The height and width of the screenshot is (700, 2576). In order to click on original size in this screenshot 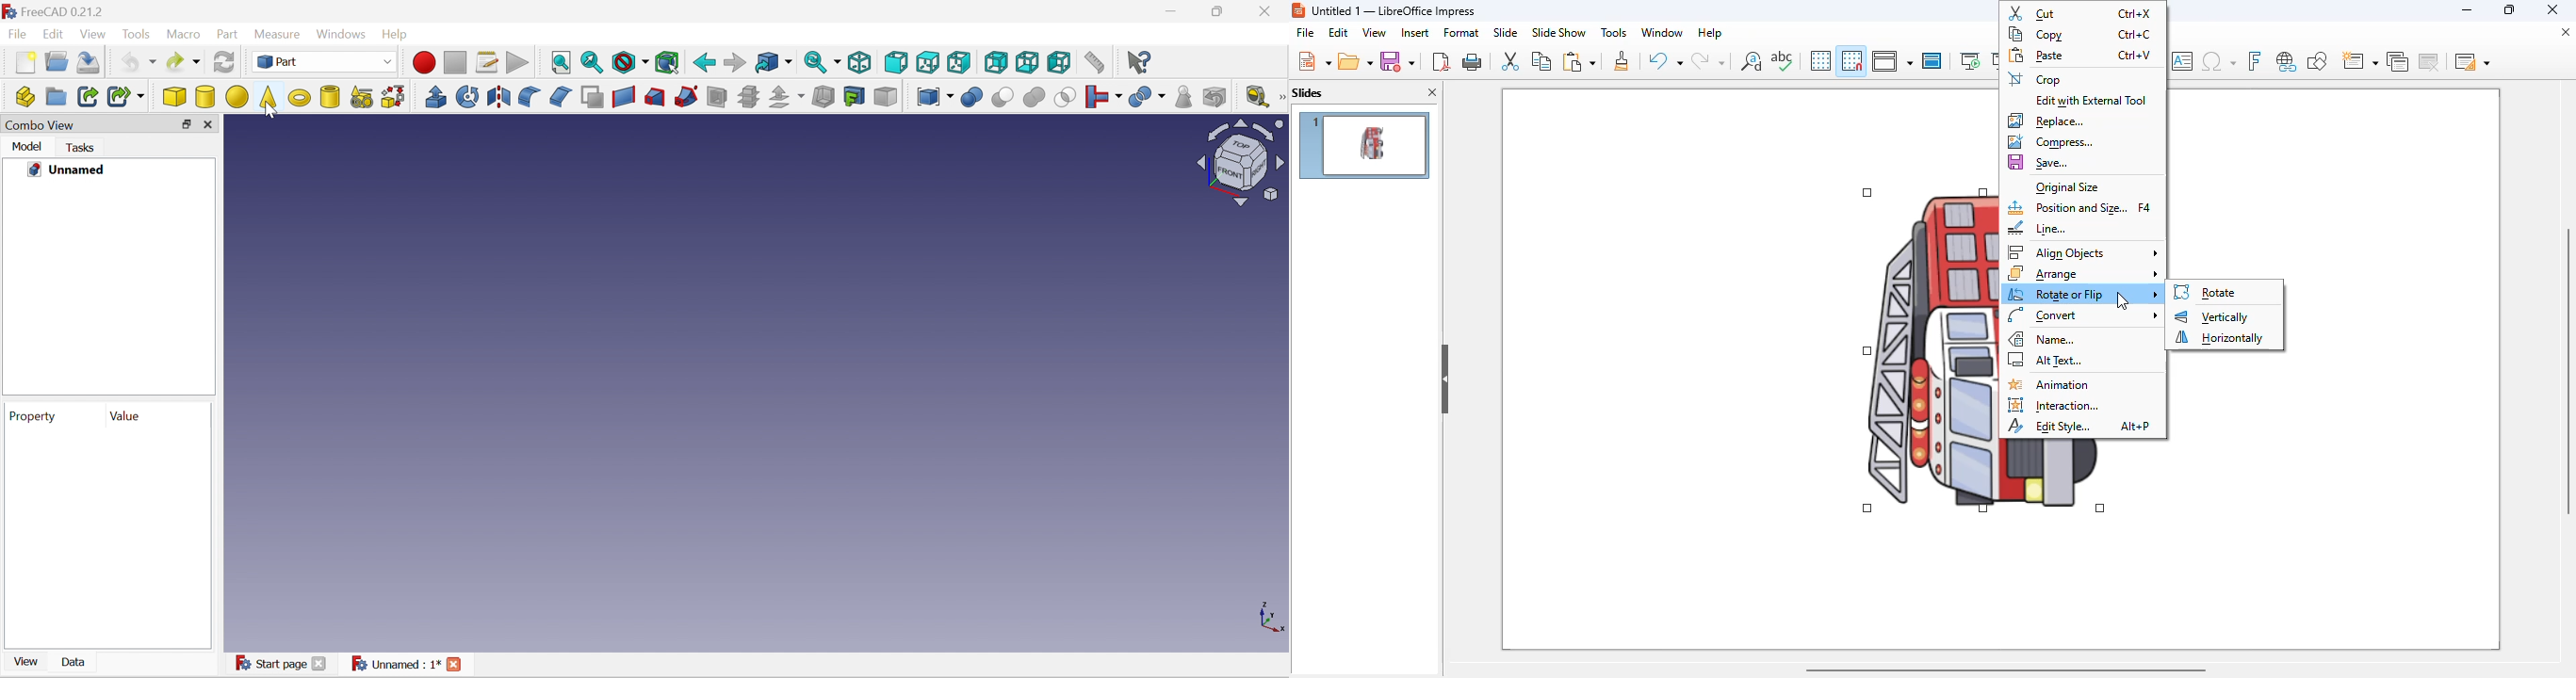, I will do `click(2066, 186)`.